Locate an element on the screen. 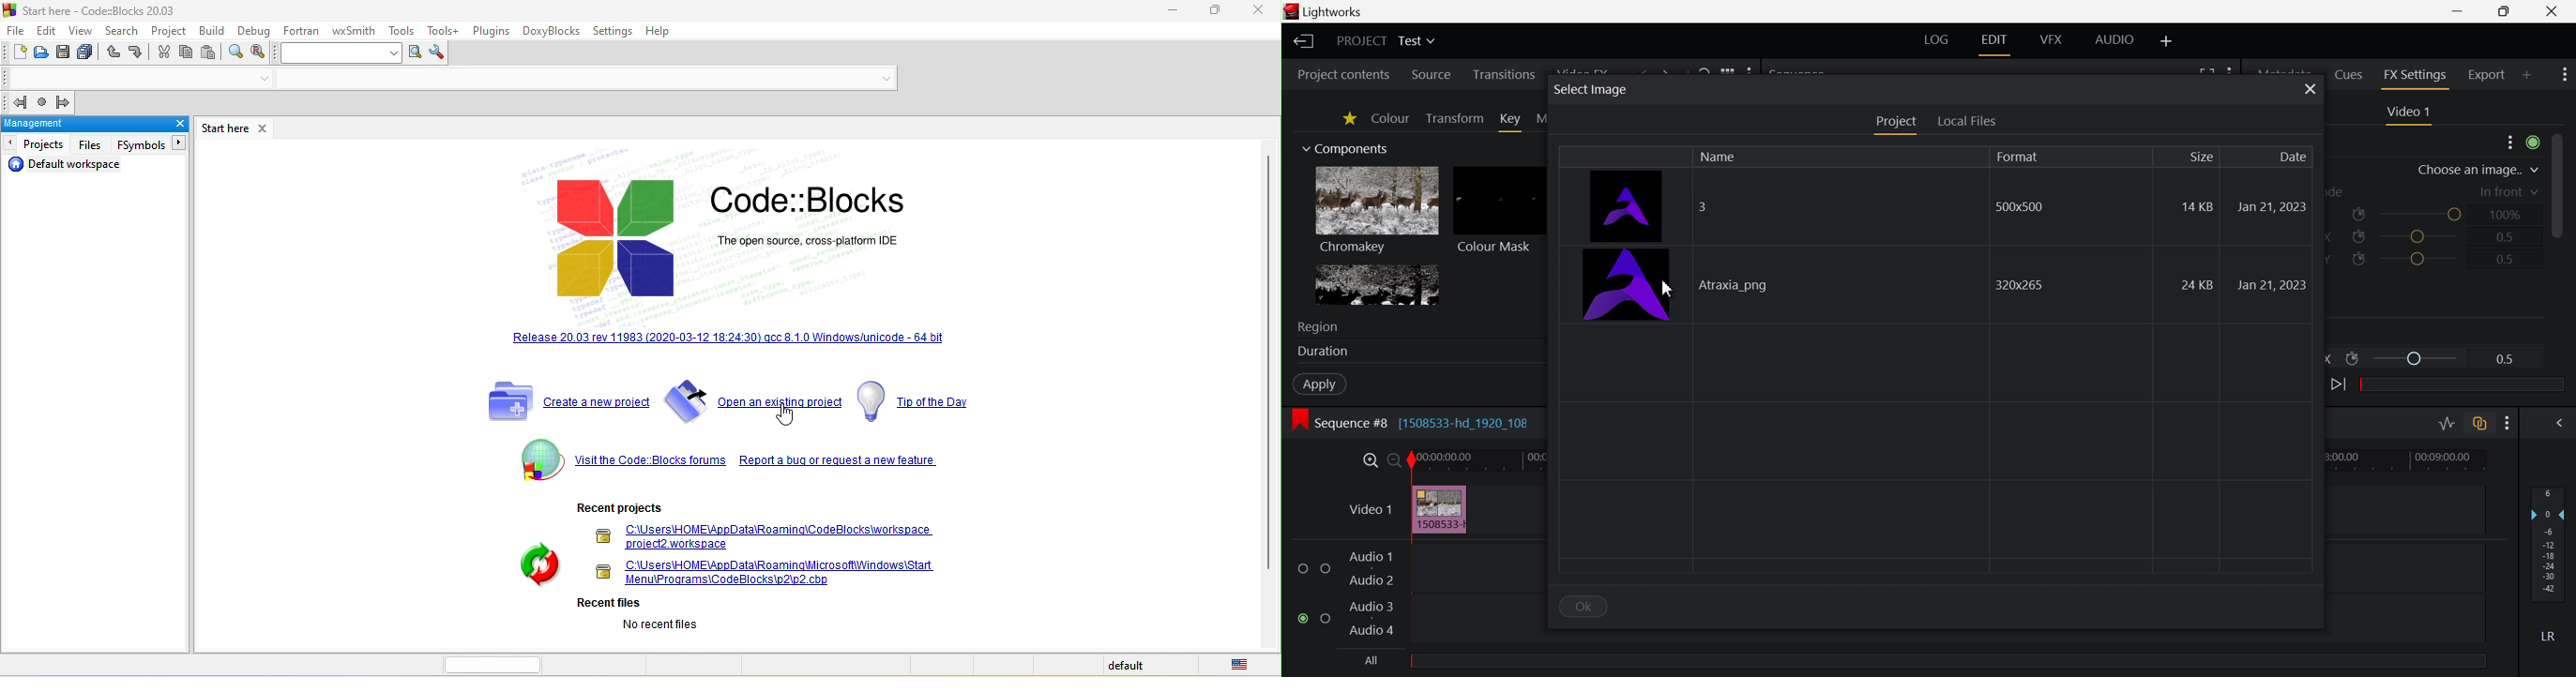 Image resolution: width=2576 pixels, height=700 pixels. Project Tab is located at coordinates (1891, 121).